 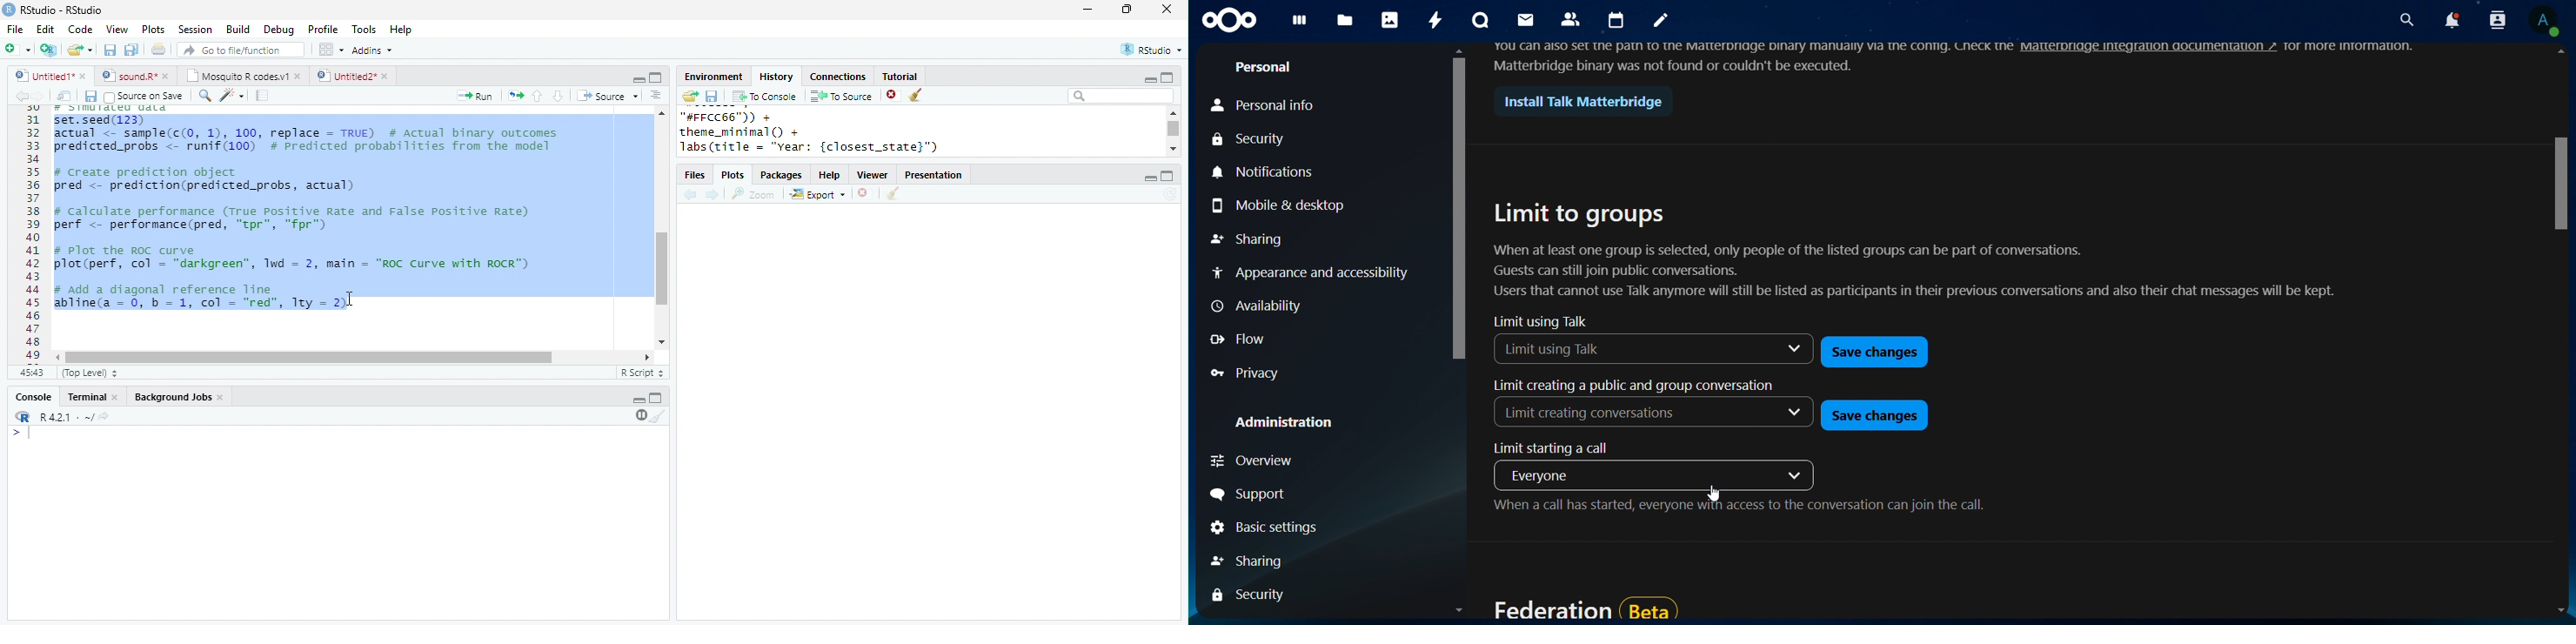 I want to click on Presentation, so click(x=933, y=175).